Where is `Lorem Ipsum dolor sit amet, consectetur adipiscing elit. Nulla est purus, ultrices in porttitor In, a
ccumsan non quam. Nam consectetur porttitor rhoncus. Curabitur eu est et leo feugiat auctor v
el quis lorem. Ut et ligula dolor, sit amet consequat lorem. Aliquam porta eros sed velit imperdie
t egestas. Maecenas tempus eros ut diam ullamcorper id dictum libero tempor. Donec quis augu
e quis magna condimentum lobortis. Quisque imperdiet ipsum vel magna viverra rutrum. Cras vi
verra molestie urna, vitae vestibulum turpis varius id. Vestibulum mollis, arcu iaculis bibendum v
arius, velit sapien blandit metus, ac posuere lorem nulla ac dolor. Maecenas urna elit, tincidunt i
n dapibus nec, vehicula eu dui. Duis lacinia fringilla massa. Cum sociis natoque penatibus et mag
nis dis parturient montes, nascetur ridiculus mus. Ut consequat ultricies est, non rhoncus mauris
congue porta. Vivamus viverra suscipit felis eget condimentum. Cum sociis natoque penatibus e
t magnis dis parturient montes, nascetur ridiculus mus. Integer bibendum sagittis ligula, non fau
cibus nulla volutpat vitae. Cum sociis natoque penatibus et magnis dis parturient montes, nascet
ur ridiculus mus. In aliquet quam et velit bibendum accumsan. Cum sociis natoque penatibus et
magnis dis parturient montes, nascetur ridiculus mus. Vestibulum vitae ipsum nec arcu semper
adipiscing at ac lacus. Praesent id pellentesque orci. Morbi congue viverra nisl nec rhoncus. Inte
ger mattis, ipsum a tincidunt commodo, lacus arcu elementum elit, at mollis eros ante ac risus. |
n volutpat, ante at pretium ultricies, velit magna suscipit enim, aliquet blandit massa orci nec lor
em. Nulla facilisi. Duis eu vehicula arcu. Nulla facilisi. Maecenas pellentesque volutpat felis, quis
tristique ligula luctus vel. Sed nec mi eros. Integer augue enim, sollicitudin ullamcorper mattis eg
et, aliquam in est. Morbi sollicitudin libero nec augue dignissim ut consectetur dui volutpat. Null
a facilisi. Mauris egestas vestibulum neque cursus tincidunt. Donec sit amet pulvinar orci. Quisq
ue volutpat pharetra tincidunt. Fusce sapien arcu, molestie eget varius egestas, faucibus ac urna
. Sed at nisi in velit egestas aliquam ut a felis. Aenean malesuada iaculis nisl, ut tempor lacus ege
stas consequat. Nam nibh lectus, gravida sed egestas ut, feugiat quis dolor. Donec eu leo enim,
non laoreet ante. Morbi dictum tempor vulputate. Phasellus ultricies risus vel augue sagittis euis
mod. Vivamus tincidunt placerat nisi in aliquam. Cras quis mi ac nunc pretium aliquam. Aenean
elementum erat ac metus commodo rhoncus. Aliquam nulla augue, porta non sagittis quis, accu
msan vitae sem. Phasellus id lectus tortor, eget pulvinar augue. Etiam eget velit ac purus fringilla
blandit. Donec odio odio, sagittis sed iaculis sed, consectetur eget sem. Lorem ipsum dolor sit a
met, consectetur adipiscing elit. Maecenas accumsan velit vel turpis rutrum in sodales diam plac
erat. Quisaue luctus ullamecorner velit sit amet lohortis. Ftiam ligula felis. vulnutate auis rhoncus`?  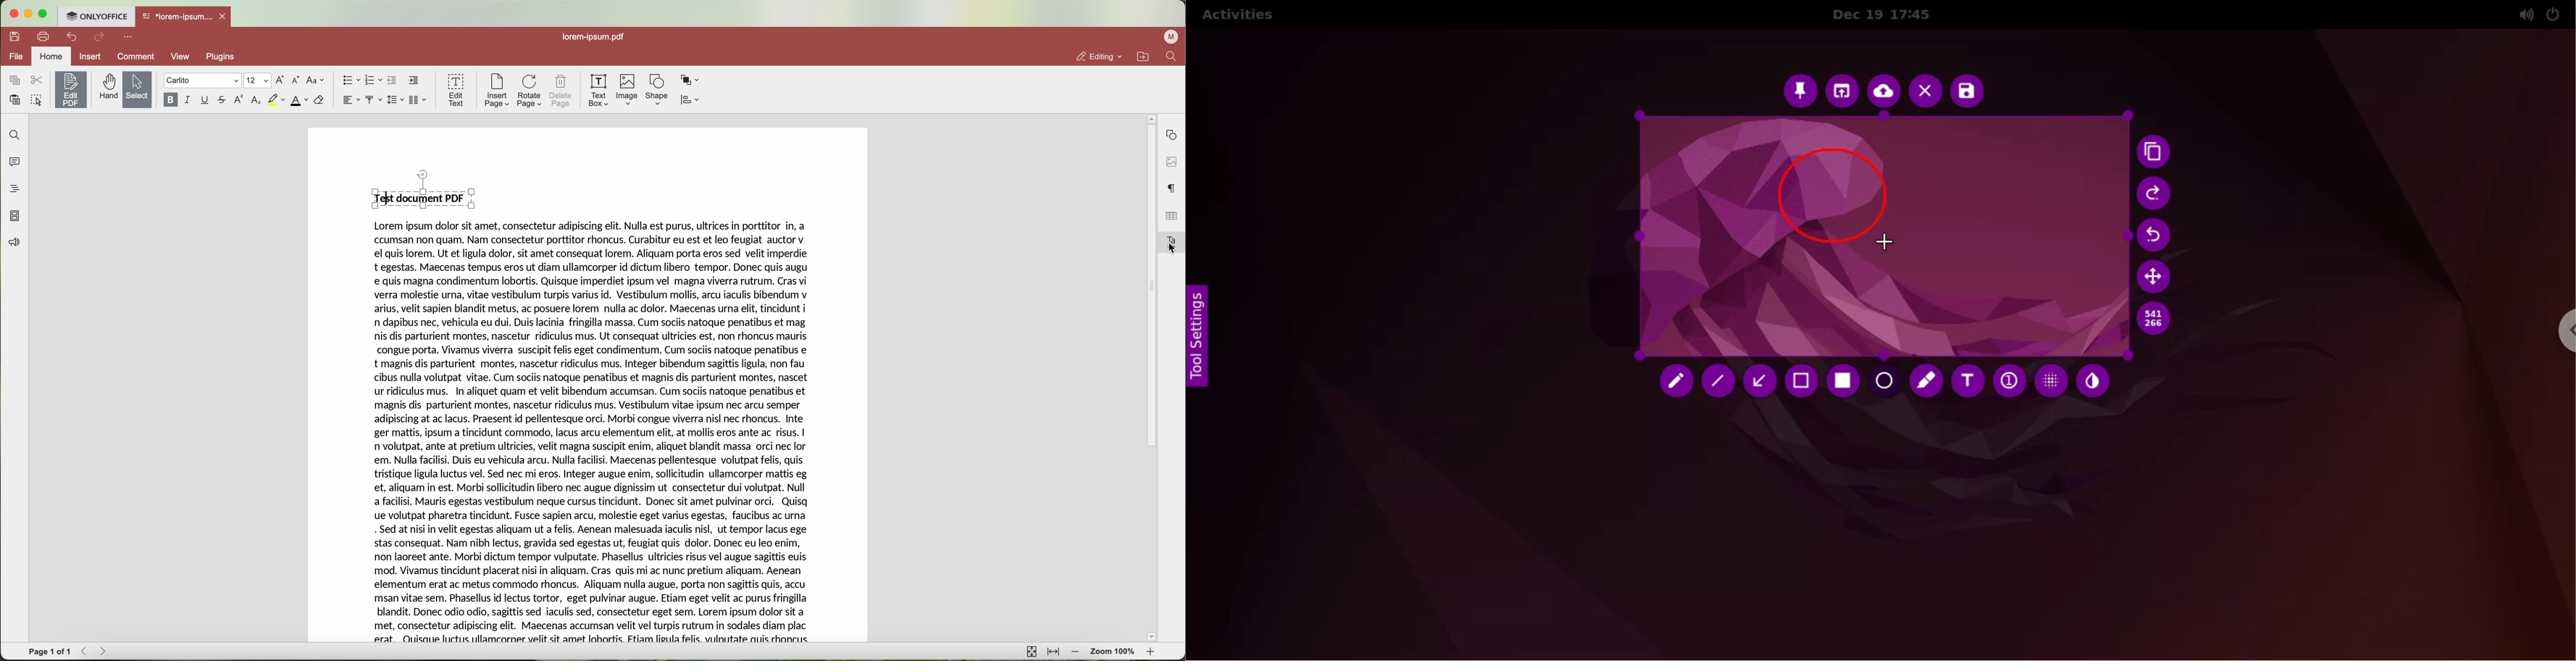 Lorem Ipsum dolor sit amet, consectetur adipiscing elit. Nulla est purus, ultrices in porttitor In, a
ccumsan non quam. Nam consectetur porttitor rhoncus. Curabitur eu est et leo feugiat auctor v
el quis lorem. Ut et ligula dolor, sit amet consequat lorem. Aliquam porta eros sed velit imperdie
t egestas. Maecenas tempus eros ut diam ullamcorper id dictum libero tempor. Donec quis augu
e quis magna condimentum lobortis. Quisque imperdiet ipsum vel magna viverra rutrum. Cras vi
verra molestie urna, vitae vestibulum turpis varius id. Vestibulum mollis, arcu iaculis bibendum v
arius, velit sapien blandit metus, ac posuere lorem nulla ac dolor. Maecenas urna elit, tincidunt i
n dapibus nec, vehicula eu dui. Duis lacinia fringilla massa. Cum sociis natoque penatibus et mag
nis dis parturient montes, nascetur ridiculus mus. Ut consequat ultricies est, non rhoncus mauris
congue porta. Vivamus viverra suscipit felis eget condimentum. Cum sociis natoque penatibus e
t magnis dis parturient montes, nascetur ridiculus mus. Integer bibendum sagittis ligula, non fau
cibus nulla volutpat vitae. Cum sociis natoque penatibus et magnis dis parturient montes, nascet
ur ridiculus mus. In aliquet quam et velit bibendum accumsan. Cum sociis natoque penatibus et
magnis dis parturient montes, nascetur ridiculus mus. Vestibulum vitae ipsum nec arcu semper
adipiscing at ac lacus. Praesent id pellentesque orci. Morbi congue viverra nisl nec rhoncus. Inte
ger mattis, ipsum a tincidunt commodo, lacus arcu elementum elit, at mollis eros ante ac risus. |
n volutpat, ante at pretium ultricies, velit magna suscipit enim, aliquet blandit massa orci nec lor
em. Nulla facilisi. Duis eu vehicula arcu. Nulla facilisi. Maecenas pellentesque volutpat felis, quis
tristique ligula luctus vel. Sed nec mi eros. Integer augue enim, sollicitudin ullamcorper mattis eg
et, aliquam in est. Morbi sollicitudin libero nec augue dignissim ut consectetur dui volutpat. Null
a facilisi. Mauris egestas vestibulum neque cursus tincidunt. Donec sit amet pulvinar orci. Quisq
ue volutpat pharetra tincidunt. Fusce sapien arcu, molestie eget varius egestas, faucibus ac urna
. Sed at nisi in velit egestas aliquam ut a felis. Aenean malesuada iaculis nisl, ut tempor lacus ege
stas consequat. Nam nibh lectus, gravida sed egestas ut, feugiat quis dolor. Donec eu leo enim,
non laoreet ante. Morbi dictum tempor vulputate. Phasellus ultricies risus vel augue sagittis euis
mod. Vivamus tincidunt placerat nisi in aliquam. Cras quis mi ac nunc pretium aliquam. Aenean
elementum erat ac metus commodo rhoncus. Aliquam nulla augue, porta non sagittis quis, accu
msan vitae sem. Phasellus id lectus tortor, eget pulvinar augue. Etiam eget velit ac purus fringilla
blandit. Donec odio odio, sagittis sed iaculis sed, consectetur eget sem. Lorem ipsum dolor sit a
met, consectetur adipiscing elit. Maecenas accumsan velit vel turpis rutrum in sodales diam plac
erat. Quisaue luctus ullamecorner velit sit amet lohortis. Ftiam ligula felis. vulnutate auis rhoncus is located at coordinates (593, 434).